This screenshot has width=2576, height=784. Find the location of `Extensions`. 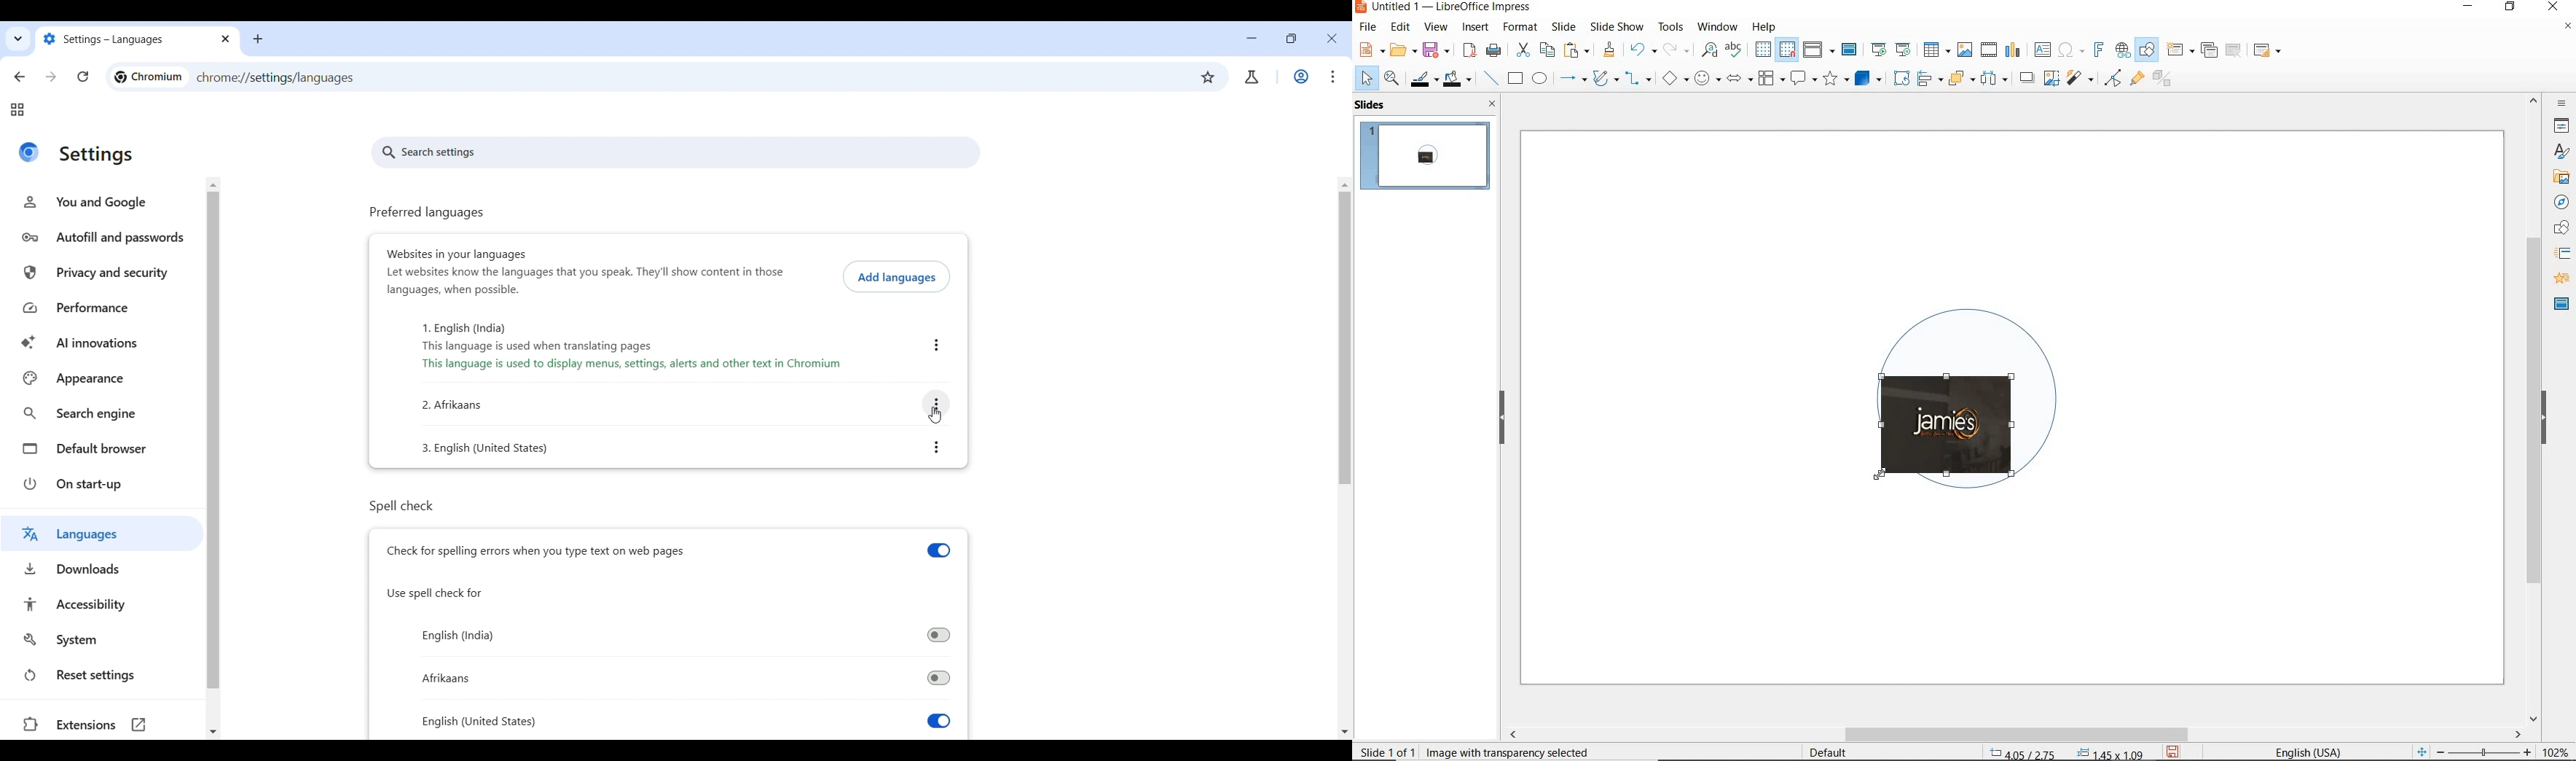

Extensions is located at coordinates (100, 725).